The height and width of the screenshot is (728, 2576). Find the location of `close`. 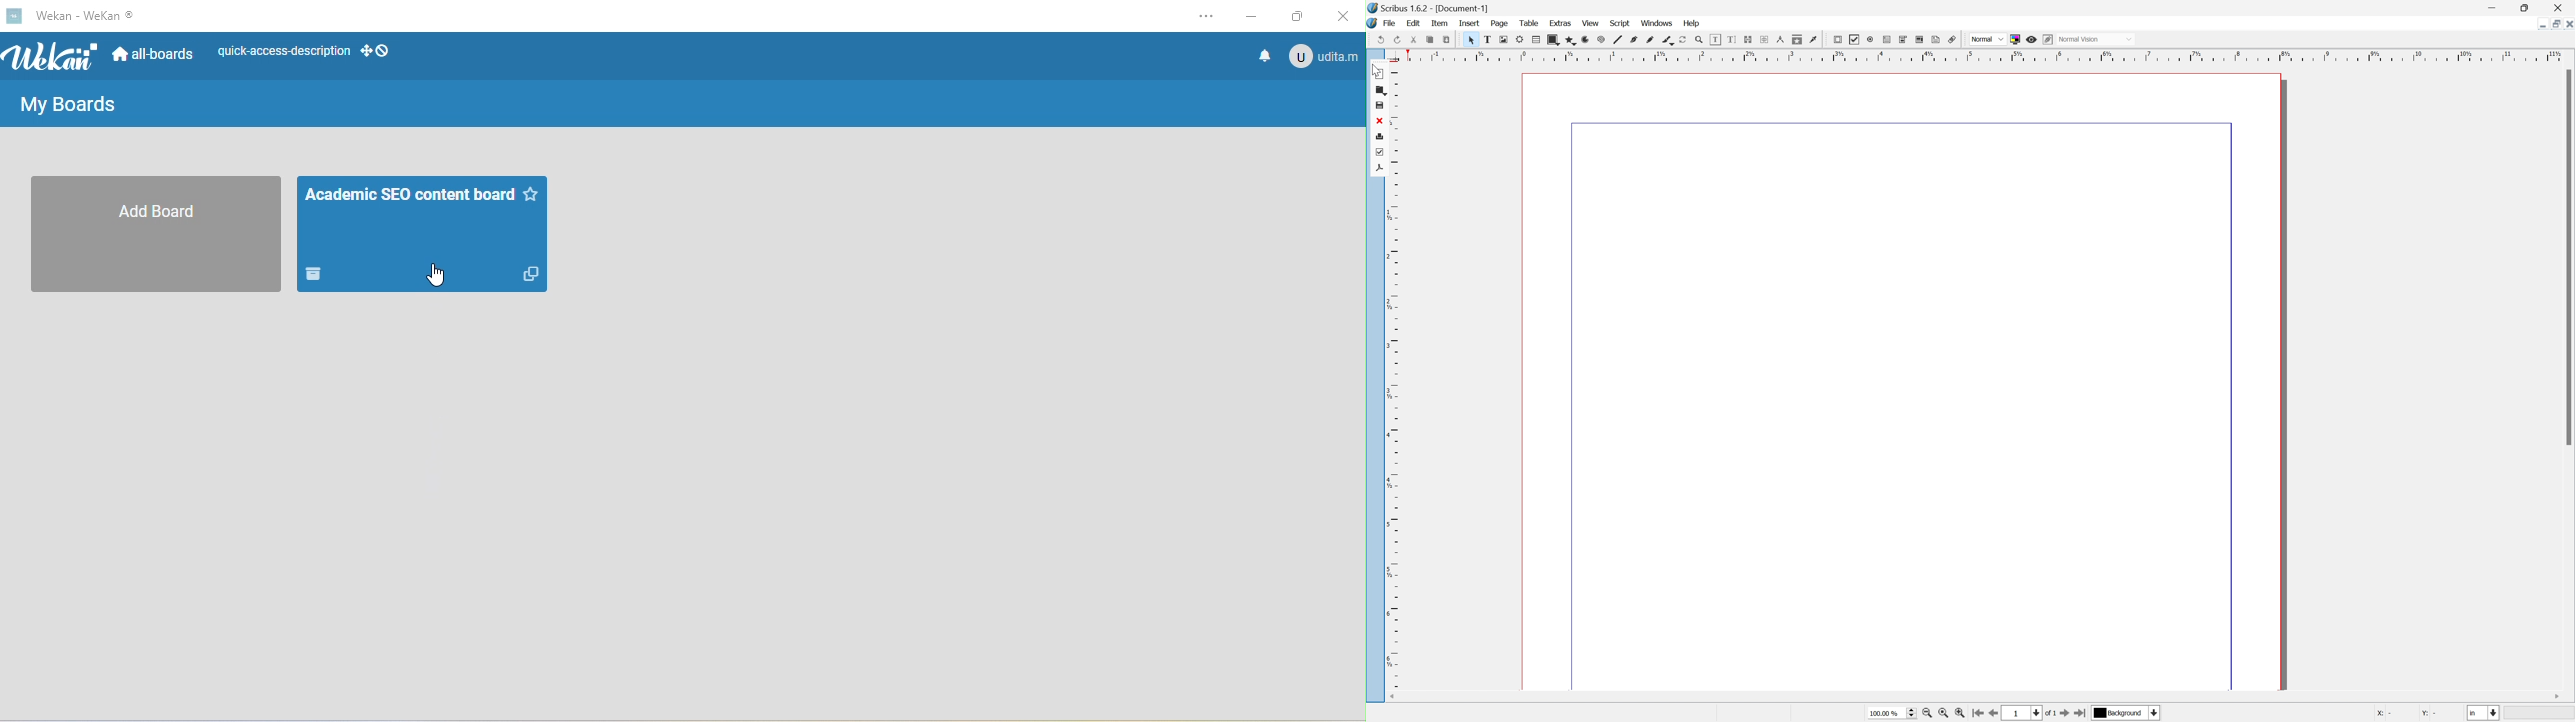

close is located at coordinates (1380, 120).